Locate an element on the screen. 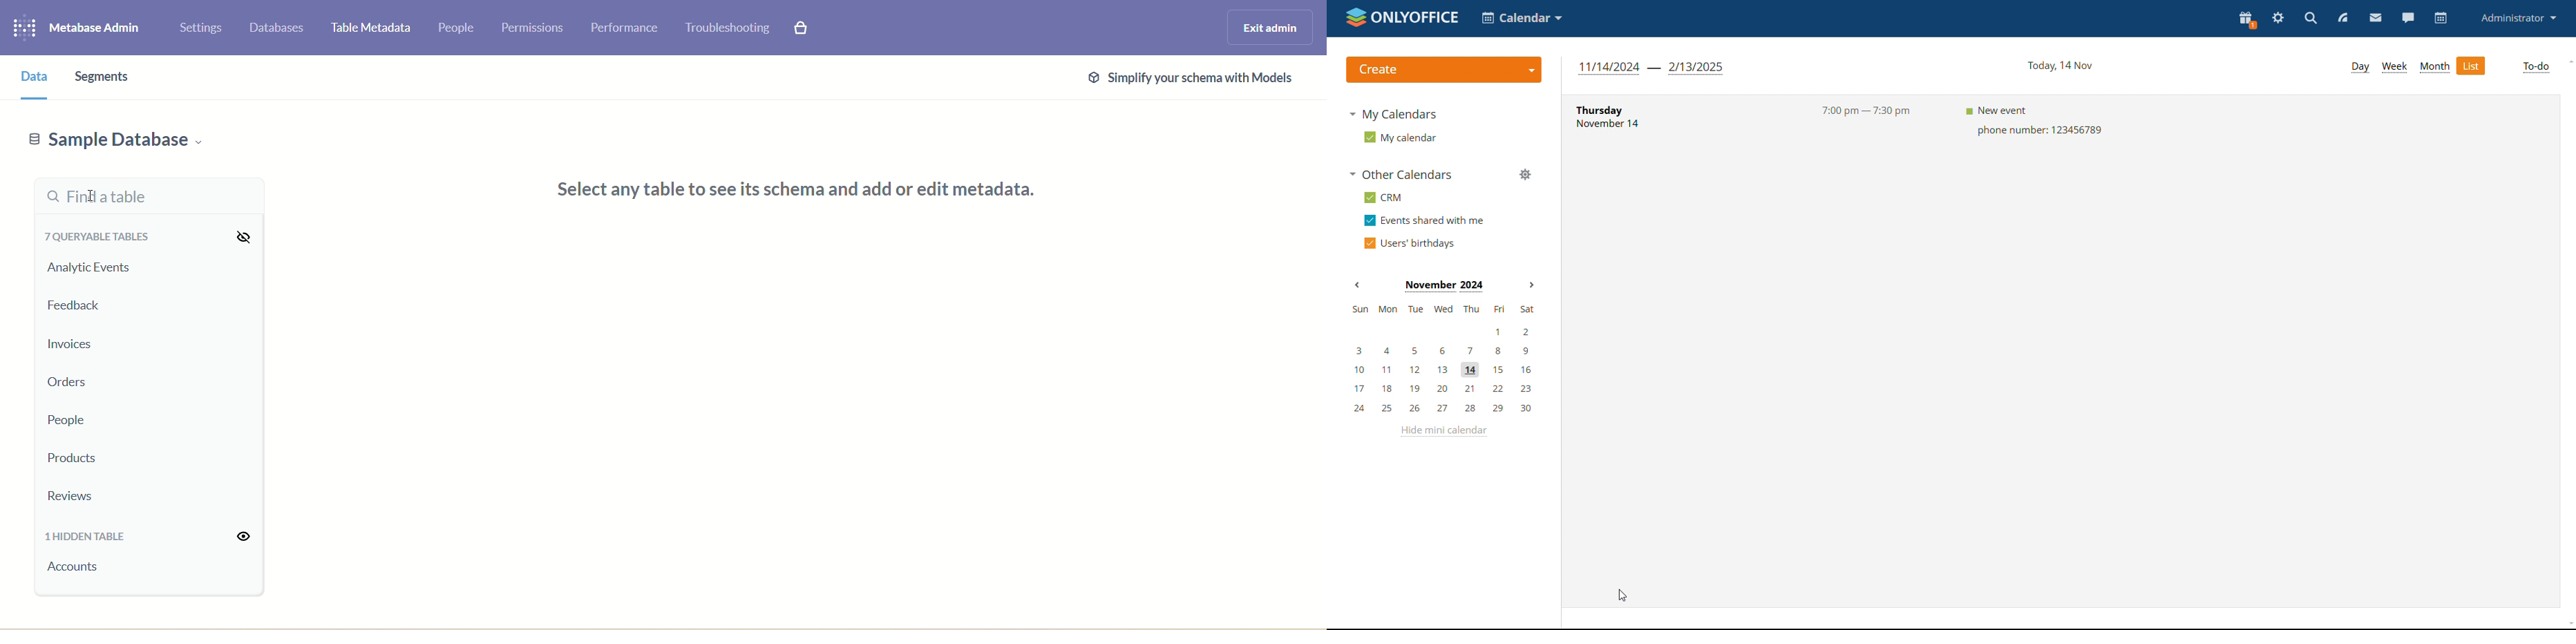  my calendars is located at coordinates (1391, 113).